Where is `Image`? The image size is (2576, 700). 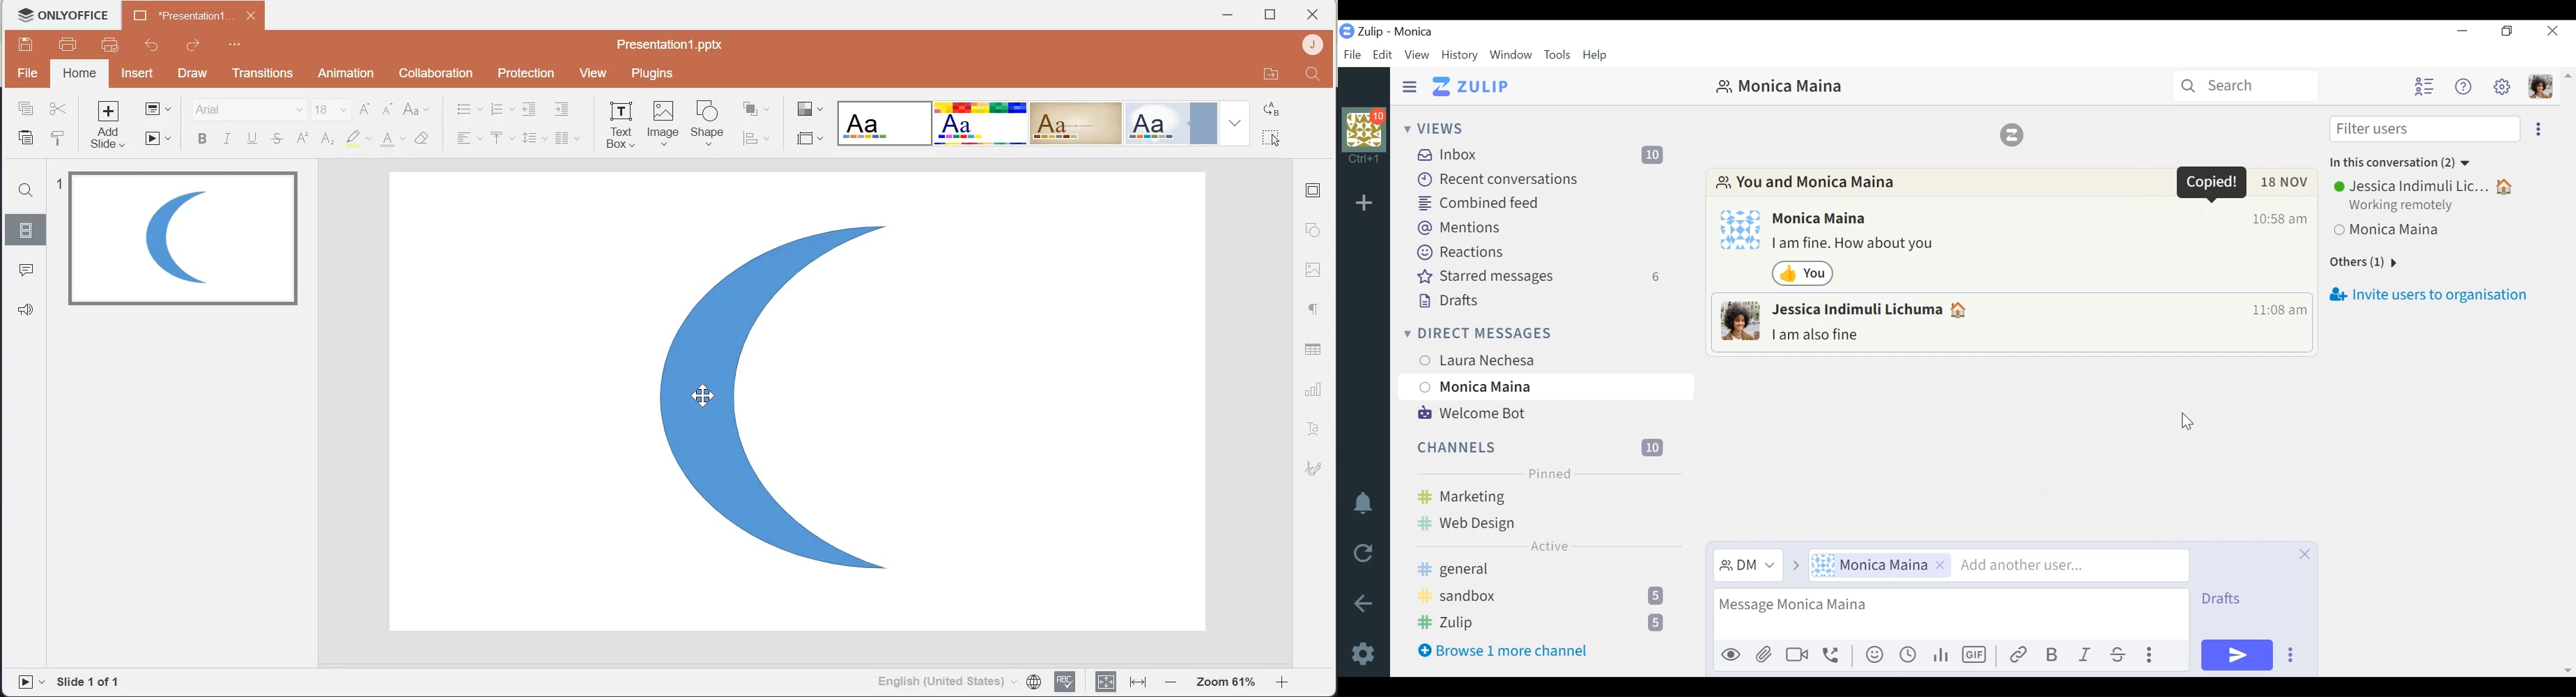
Image is located at coordinates (183, 240).